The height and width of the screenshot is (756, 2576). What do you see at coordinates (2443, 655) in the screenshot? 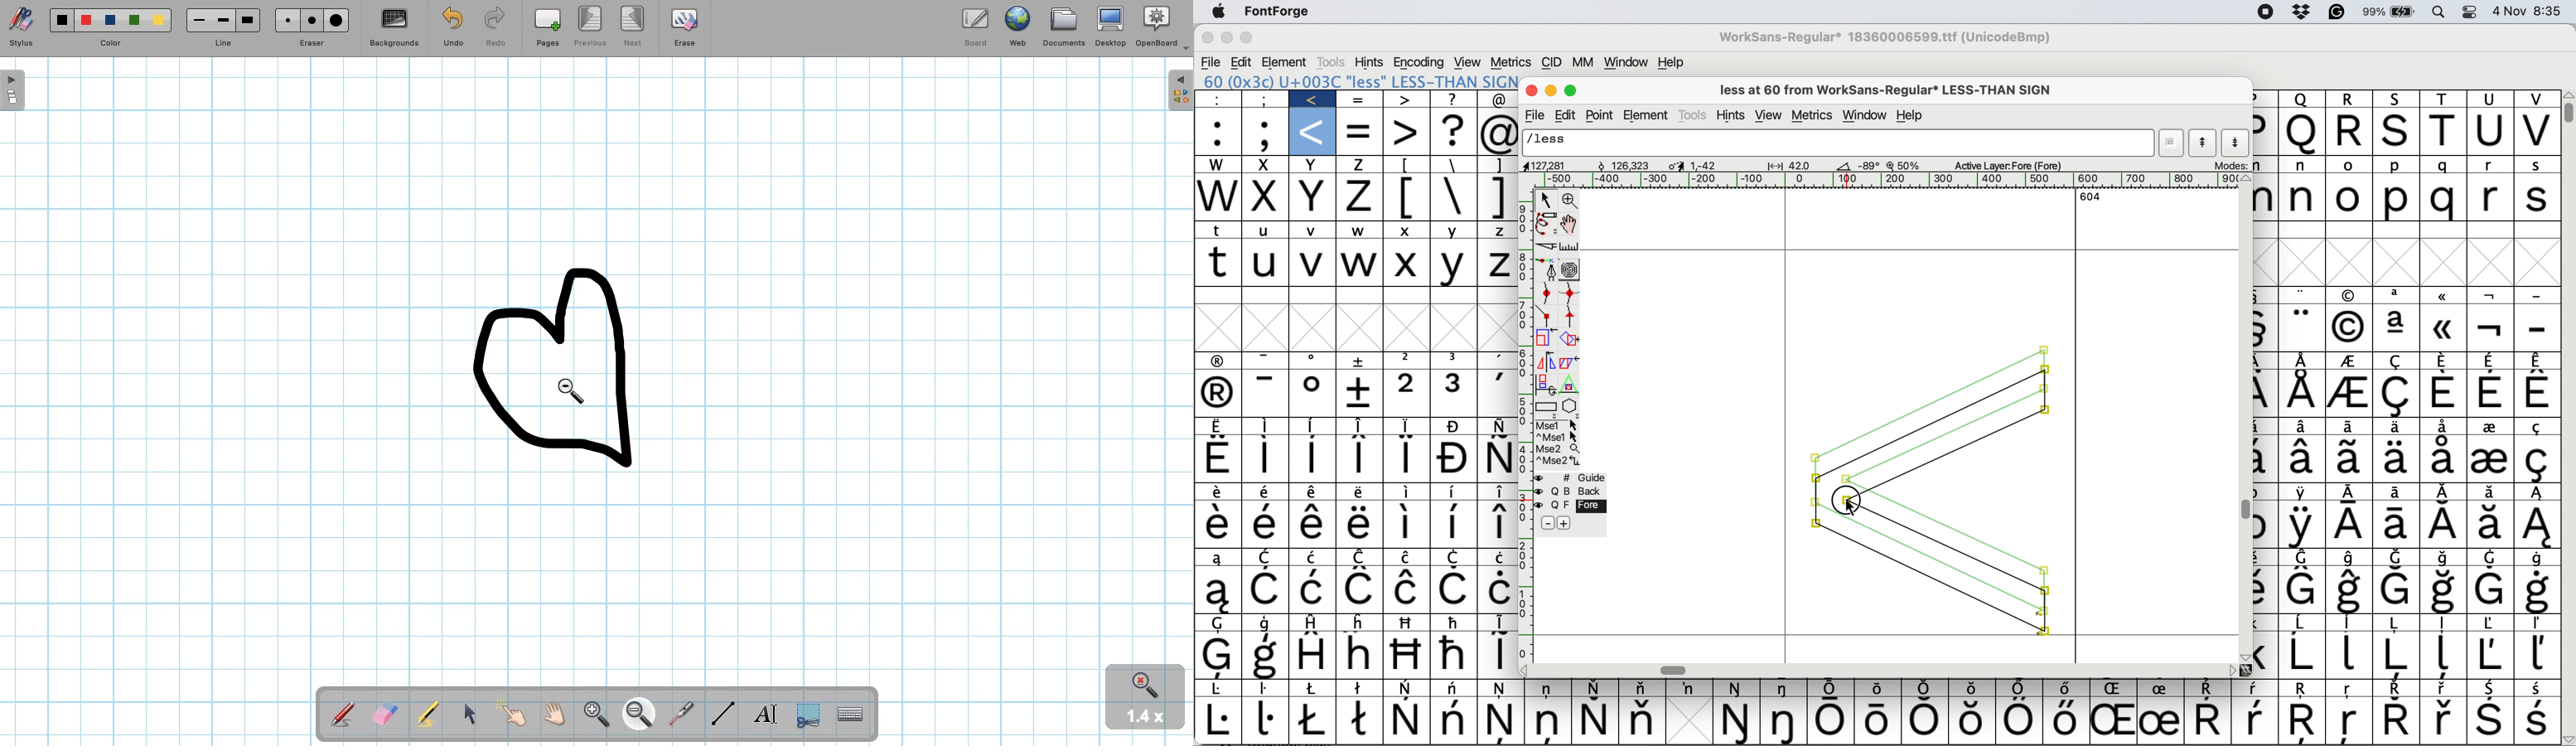
I see `Symbol` at bounding box center [2443, 655].